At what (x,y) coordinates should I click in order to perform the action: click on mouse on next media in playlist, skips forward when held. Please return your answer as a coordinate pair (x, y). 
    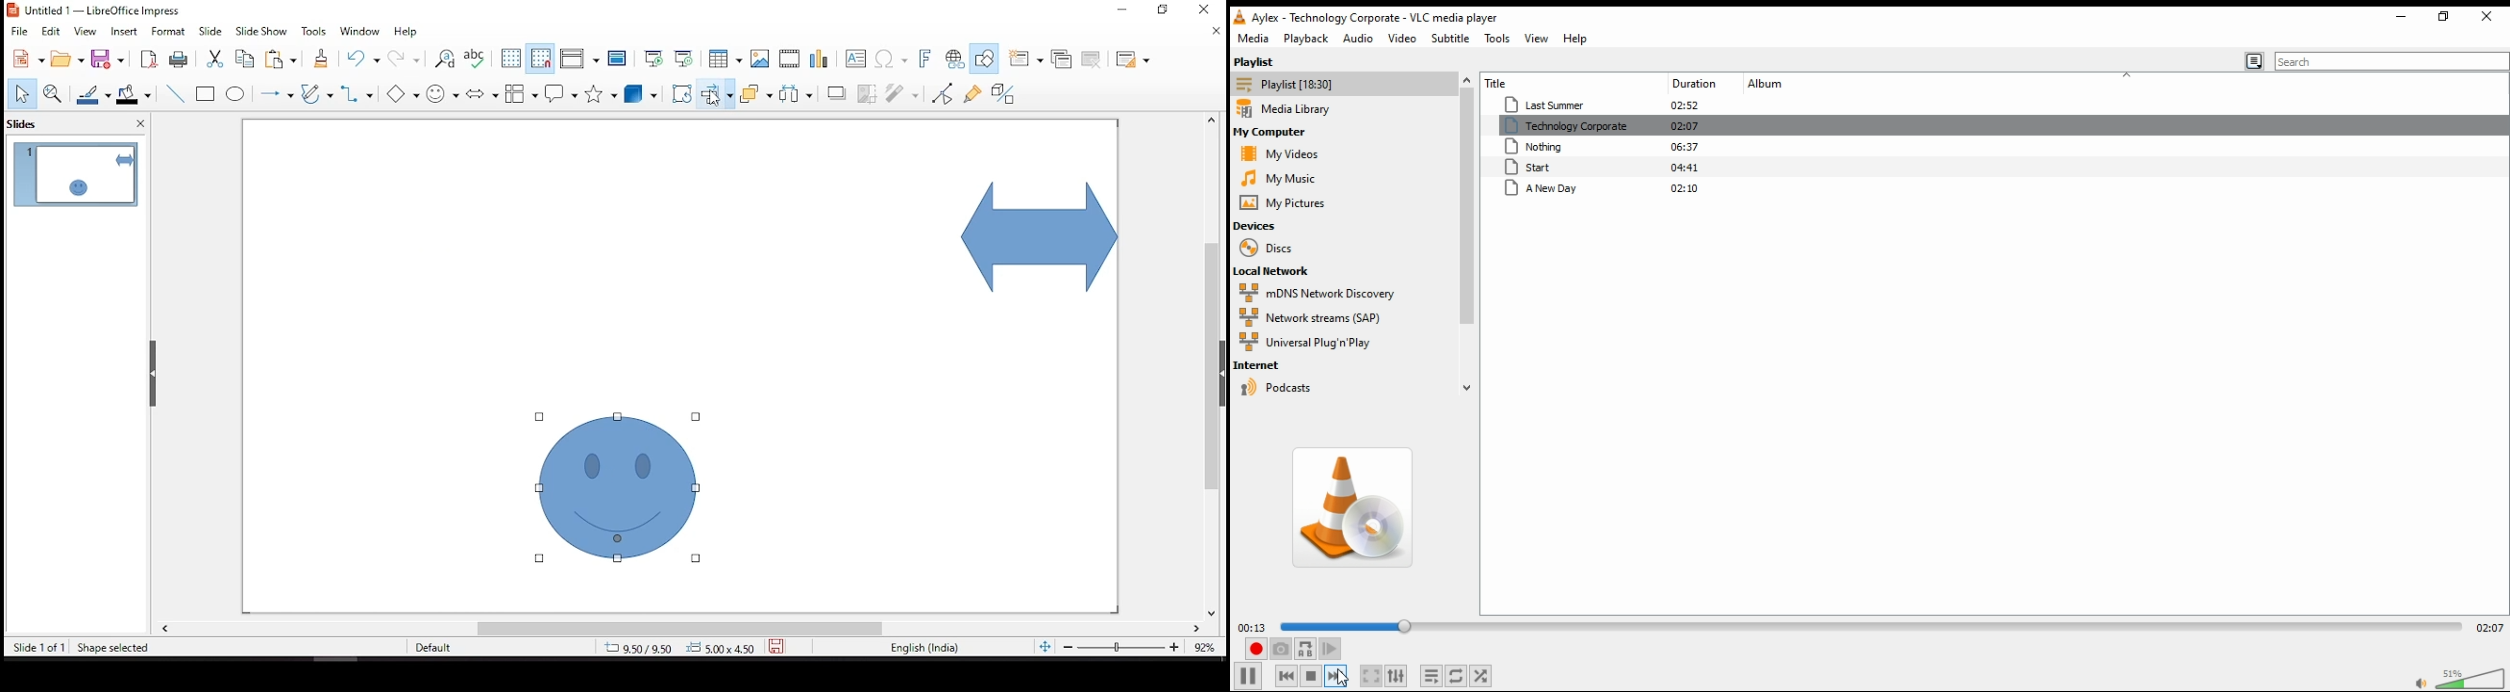
    Looking at the image, I should click on (1340, 676).